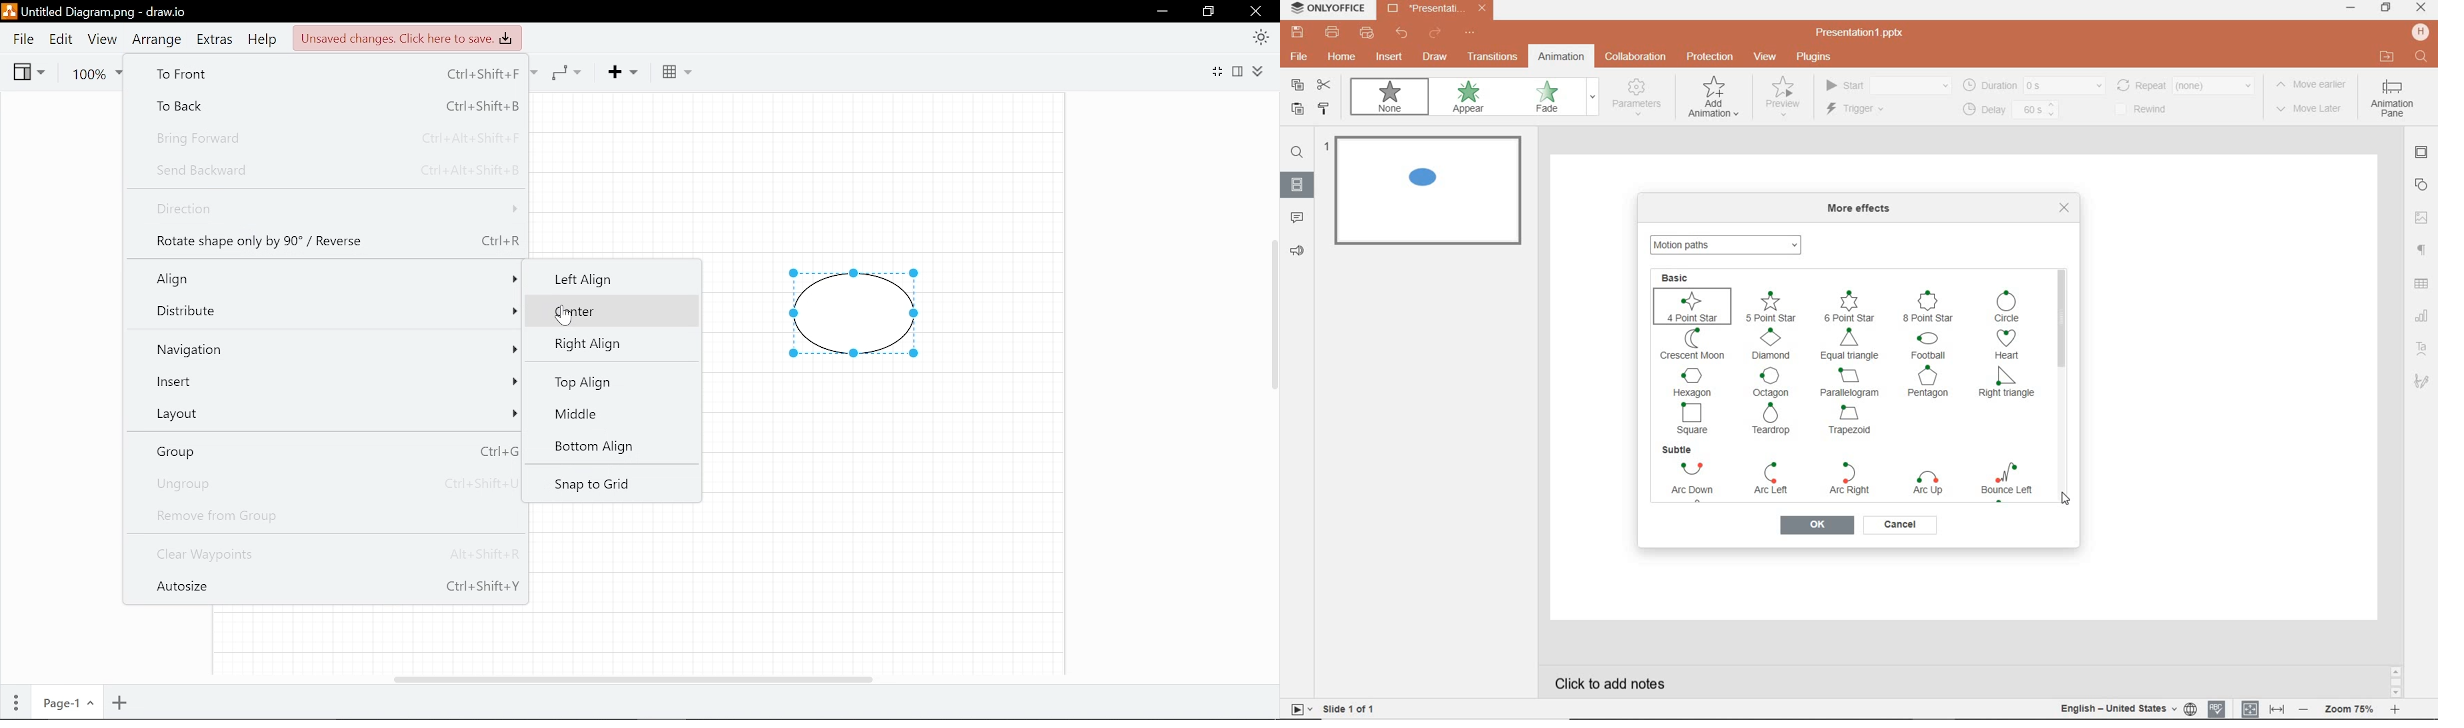 Image resolution: width=2464 pixels, height=728 pixels. I want to click on Center, so click(602, 312).